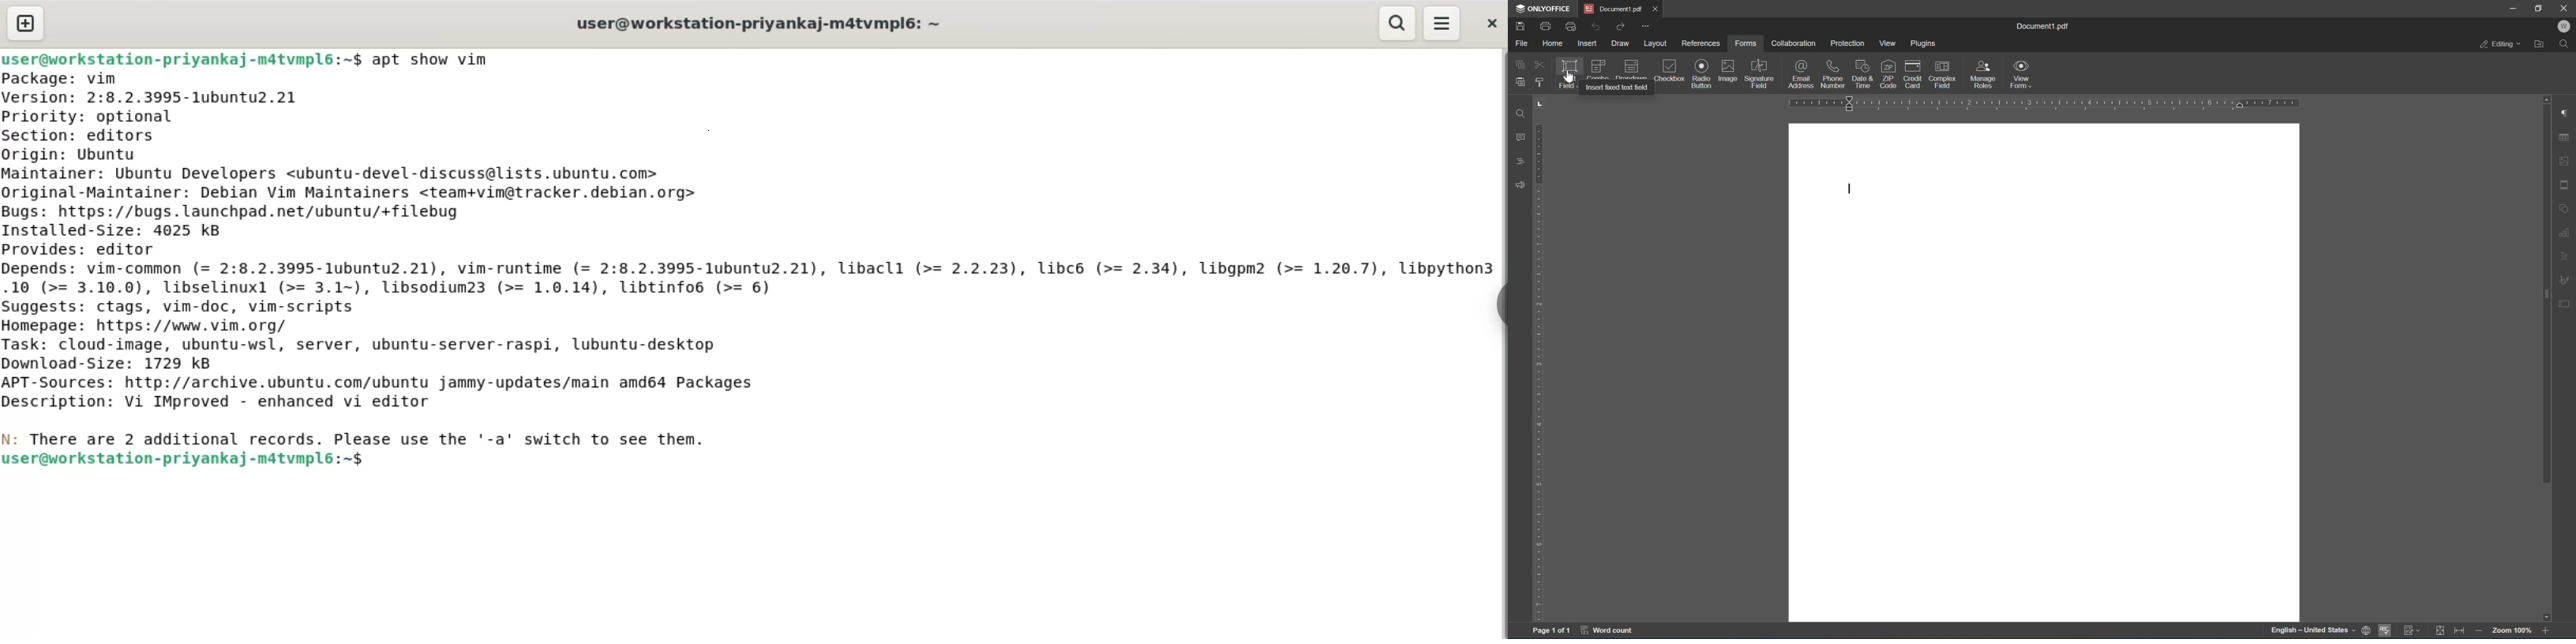 This screenshot has height=644, width=2576. I want to click on manage roles, so click(1986, 75).